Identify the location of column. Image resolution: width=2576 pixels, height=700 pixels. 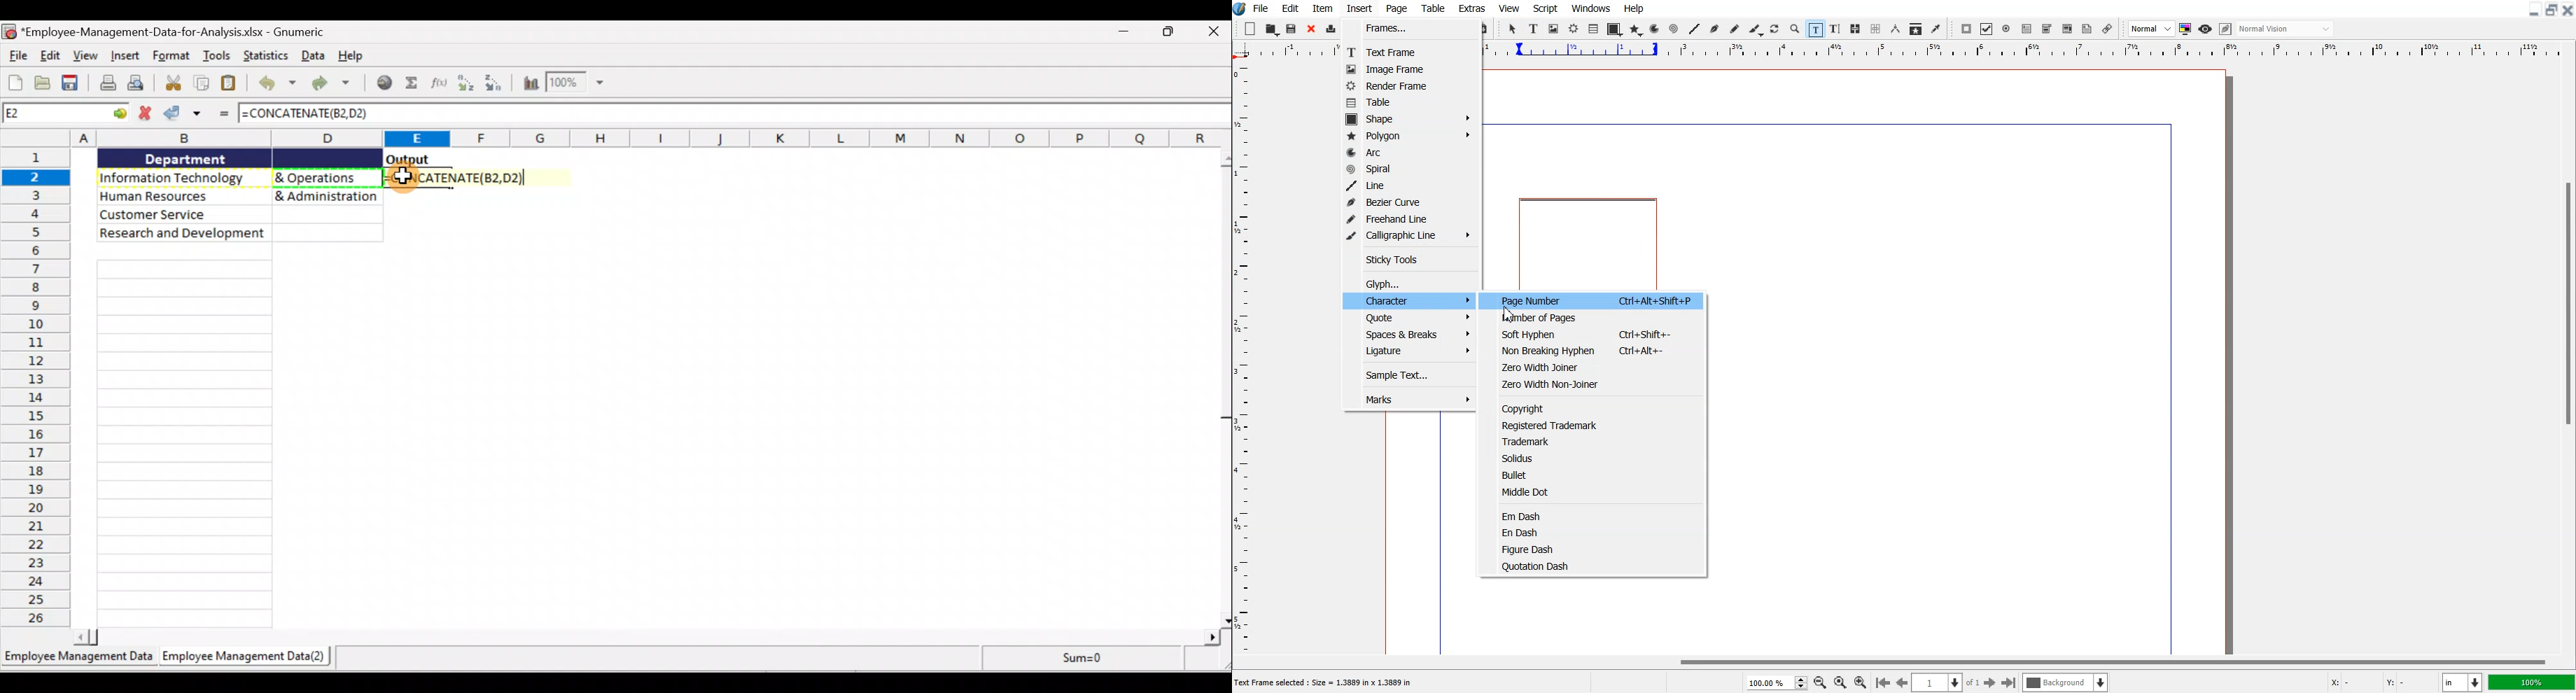
(187, 443).